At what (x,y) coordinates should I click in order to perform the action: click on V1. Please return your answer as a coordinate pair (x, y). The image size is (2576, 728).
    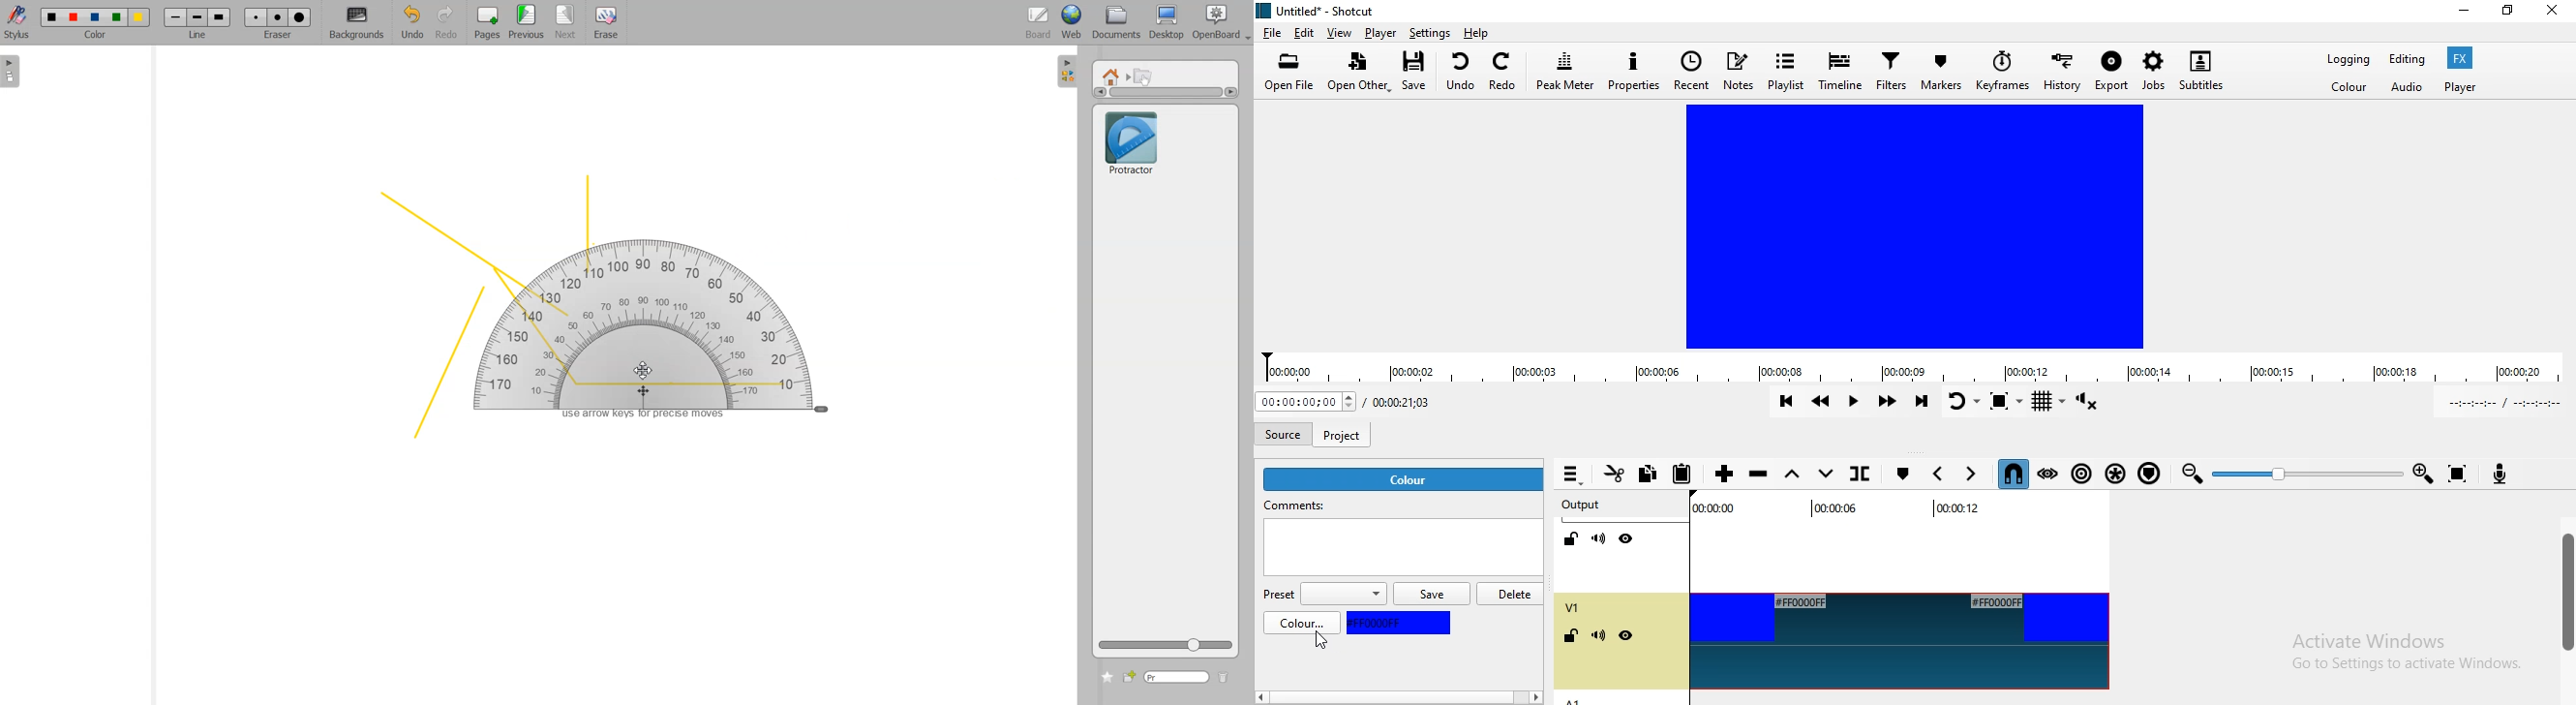
    Looking at the image, I should click on (1572, 607).